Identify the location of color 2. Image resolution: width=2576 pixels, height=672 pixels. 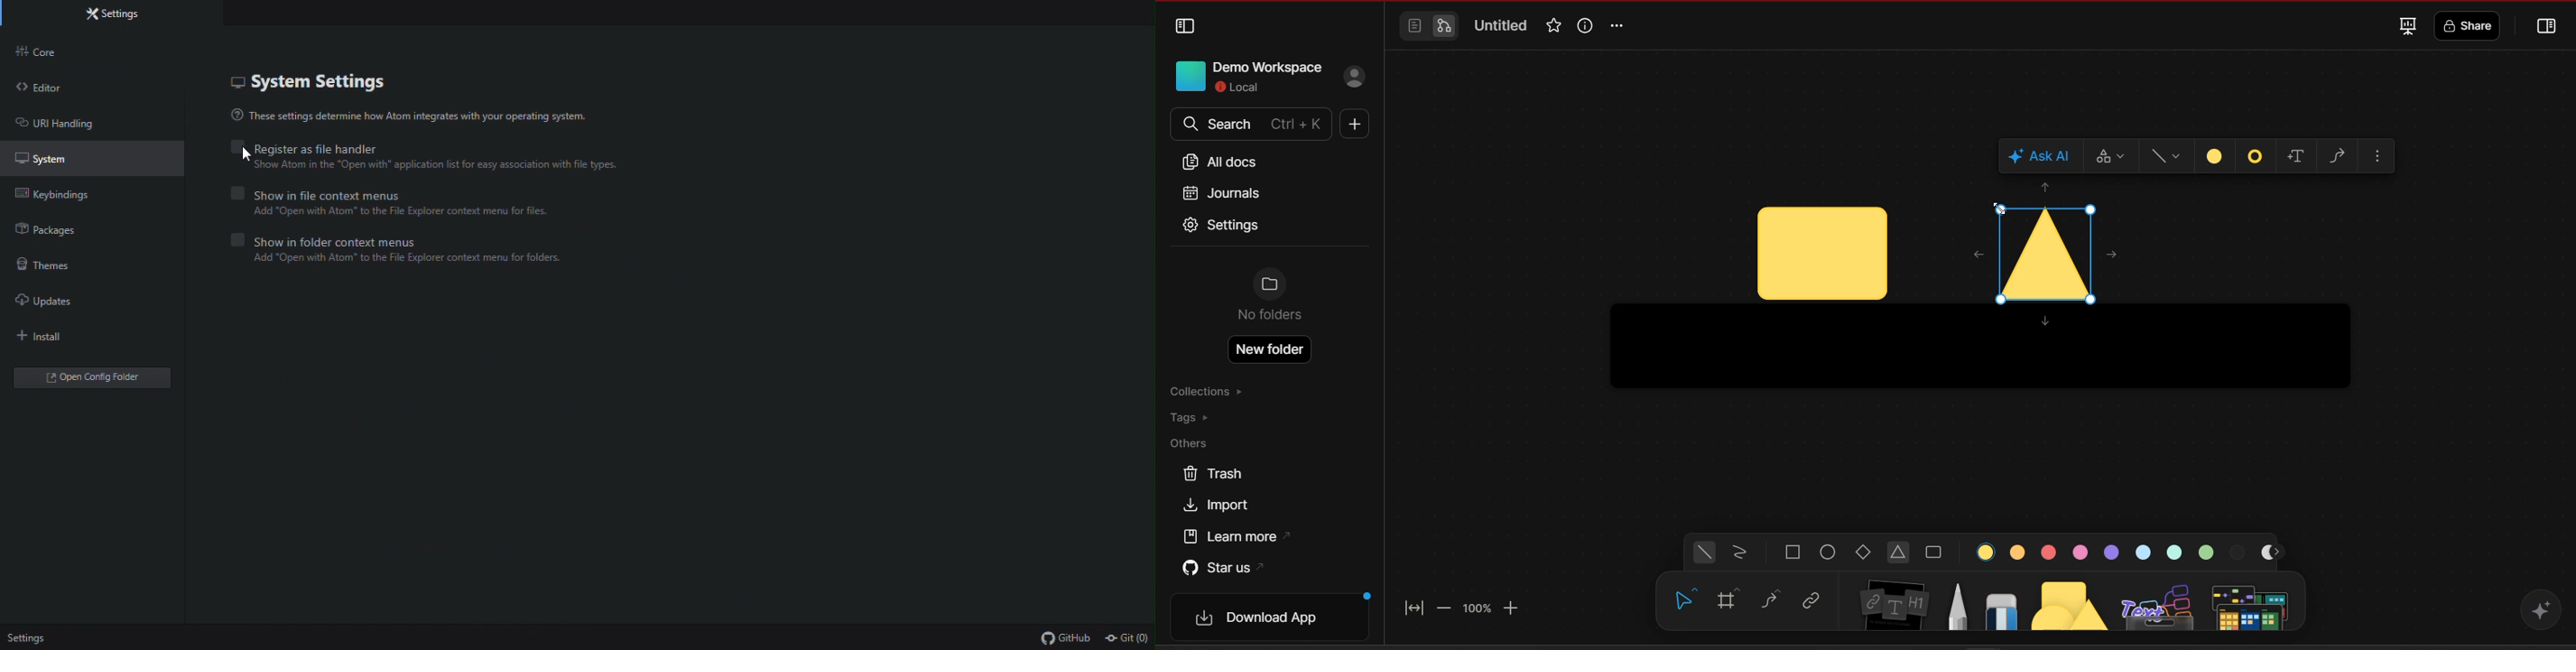
(2018, 551).